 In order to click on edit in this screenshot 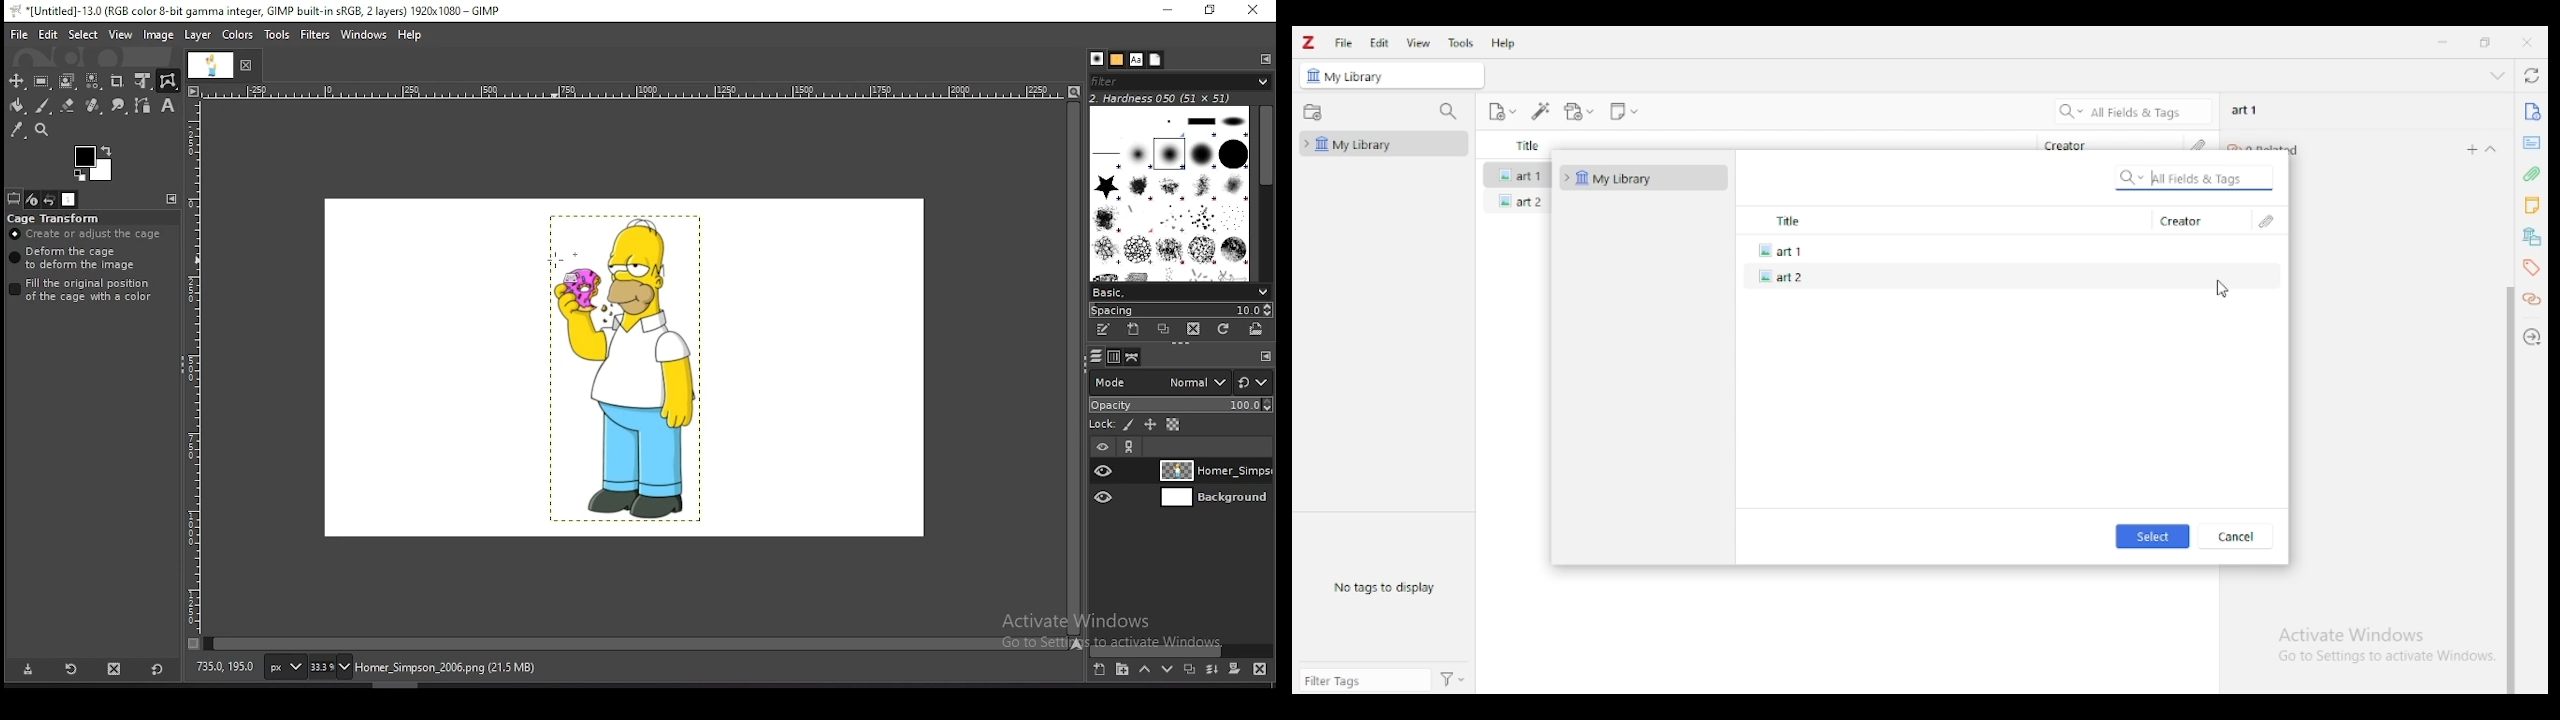, I will do `click(1379, 42)`.